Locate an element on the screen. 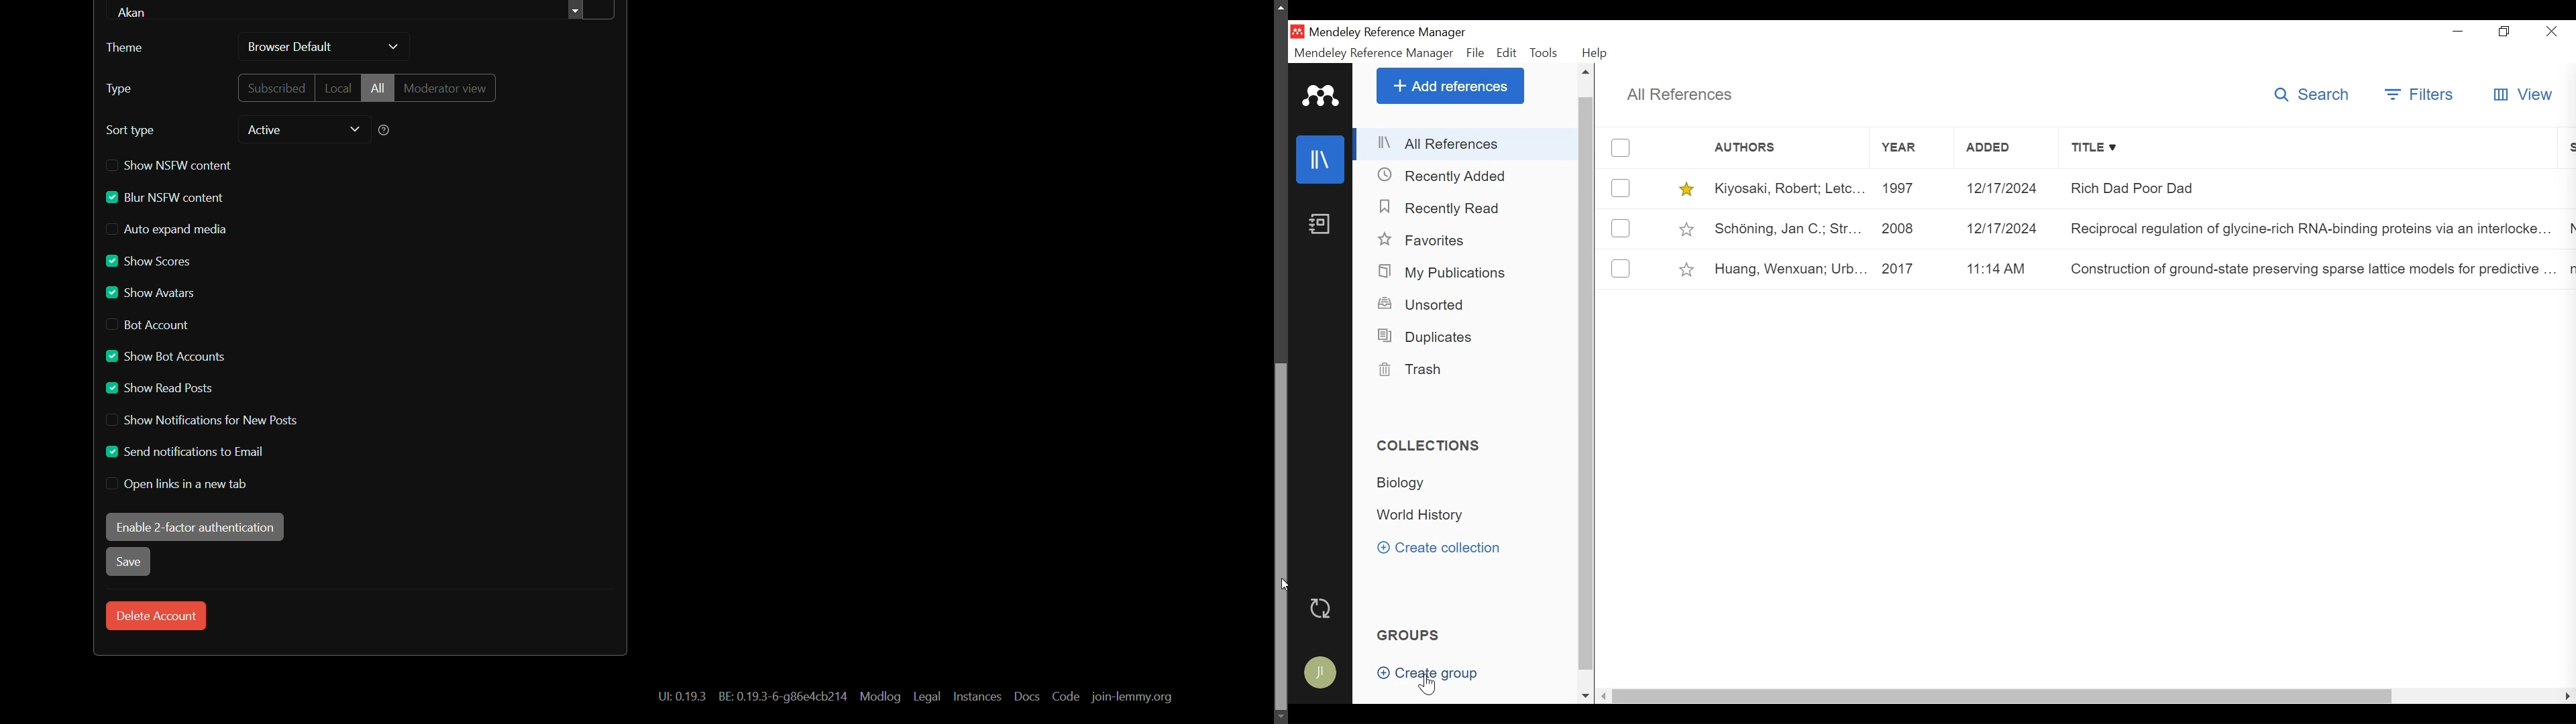  auto expand media is located at coordinates (168, 229).